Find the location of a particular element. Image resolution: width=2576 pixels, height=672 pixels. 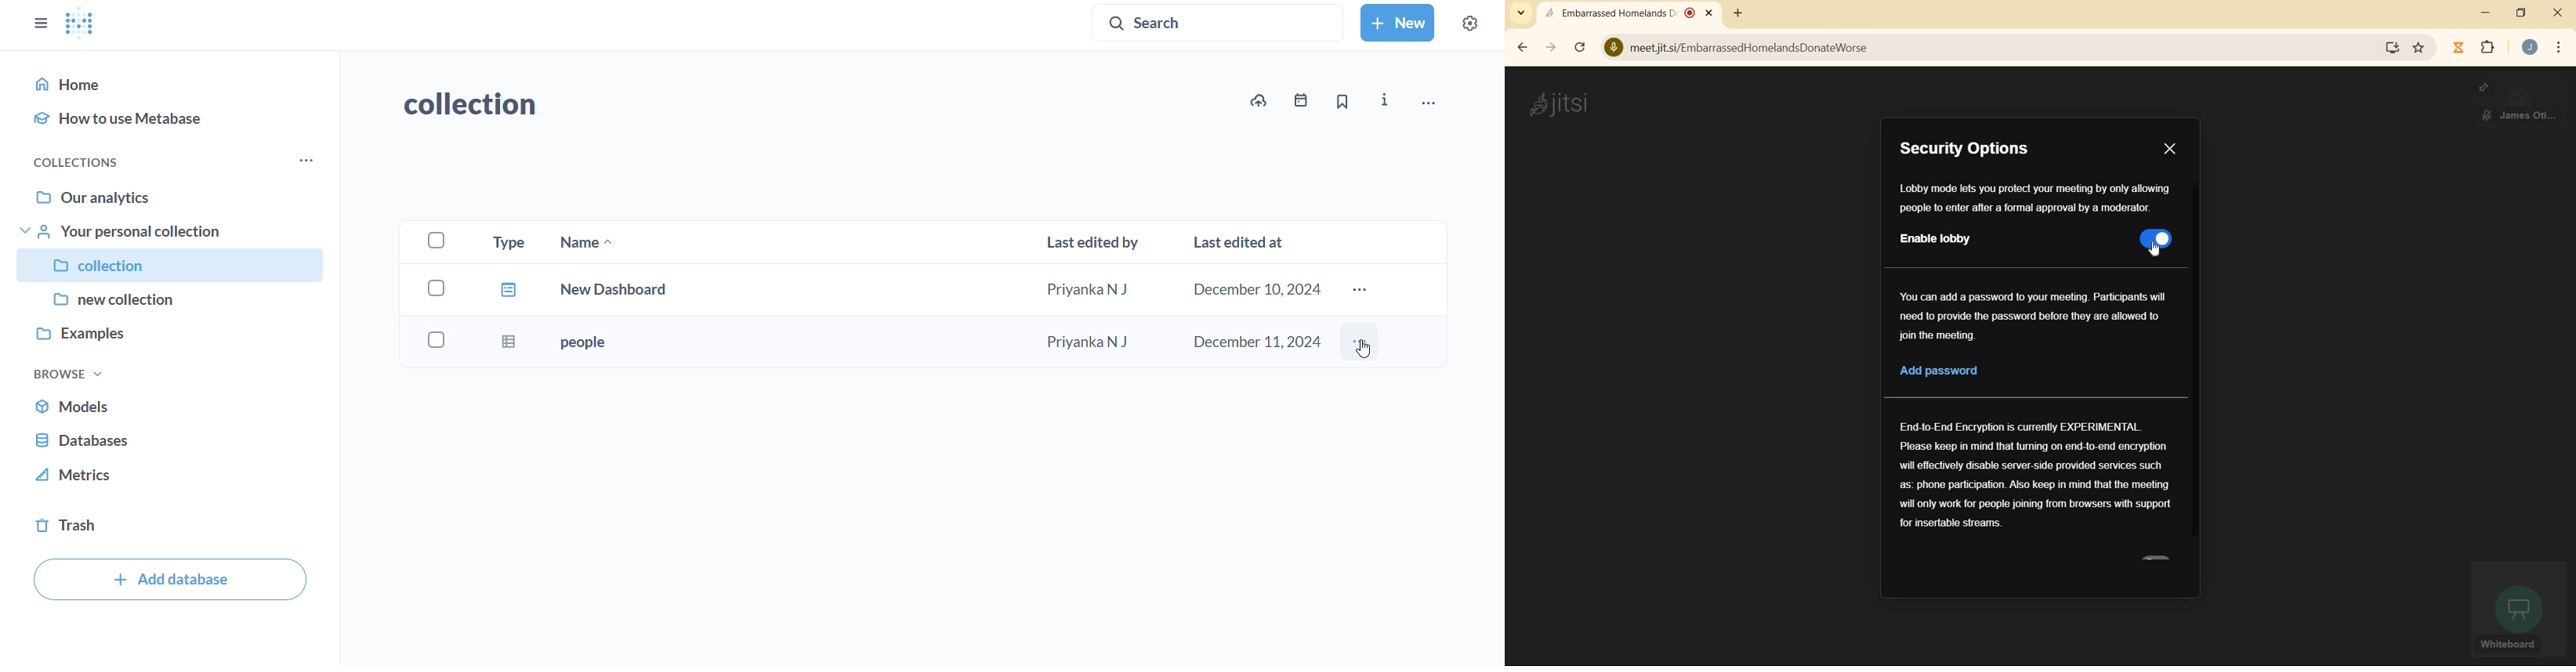

install is located at coordinates (2394, 48).